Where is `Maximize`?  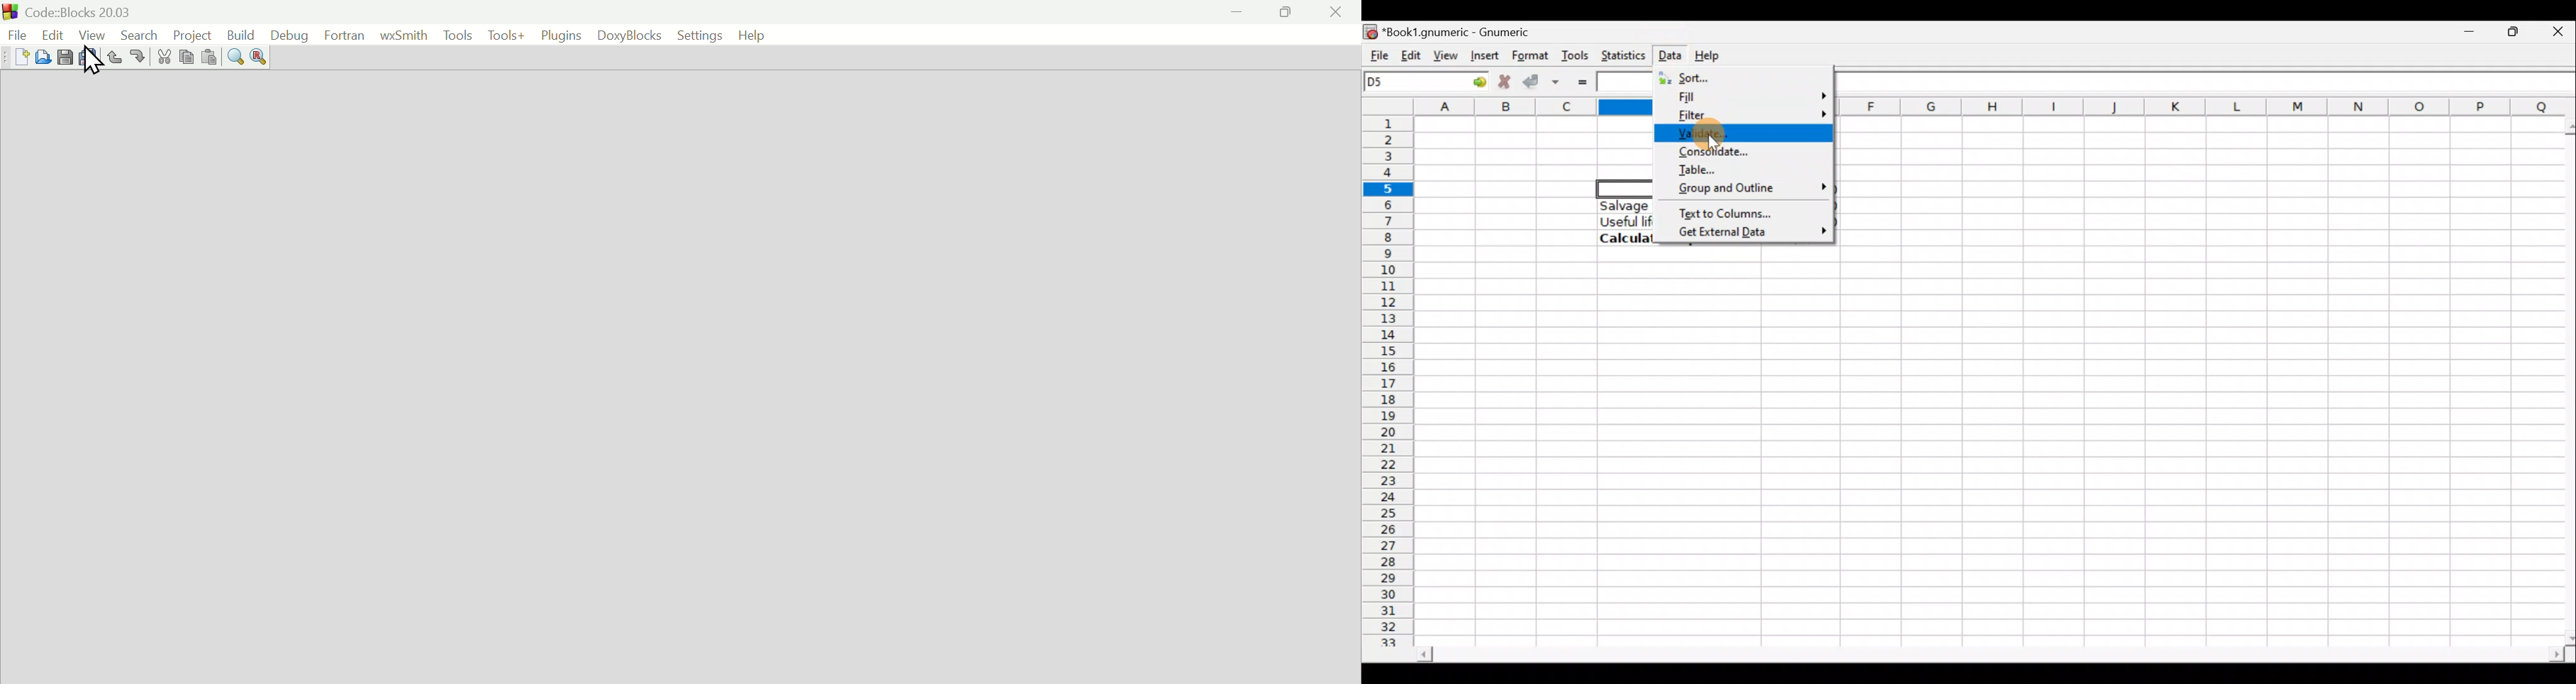
Maximize is located at coordinates (2516, 30).